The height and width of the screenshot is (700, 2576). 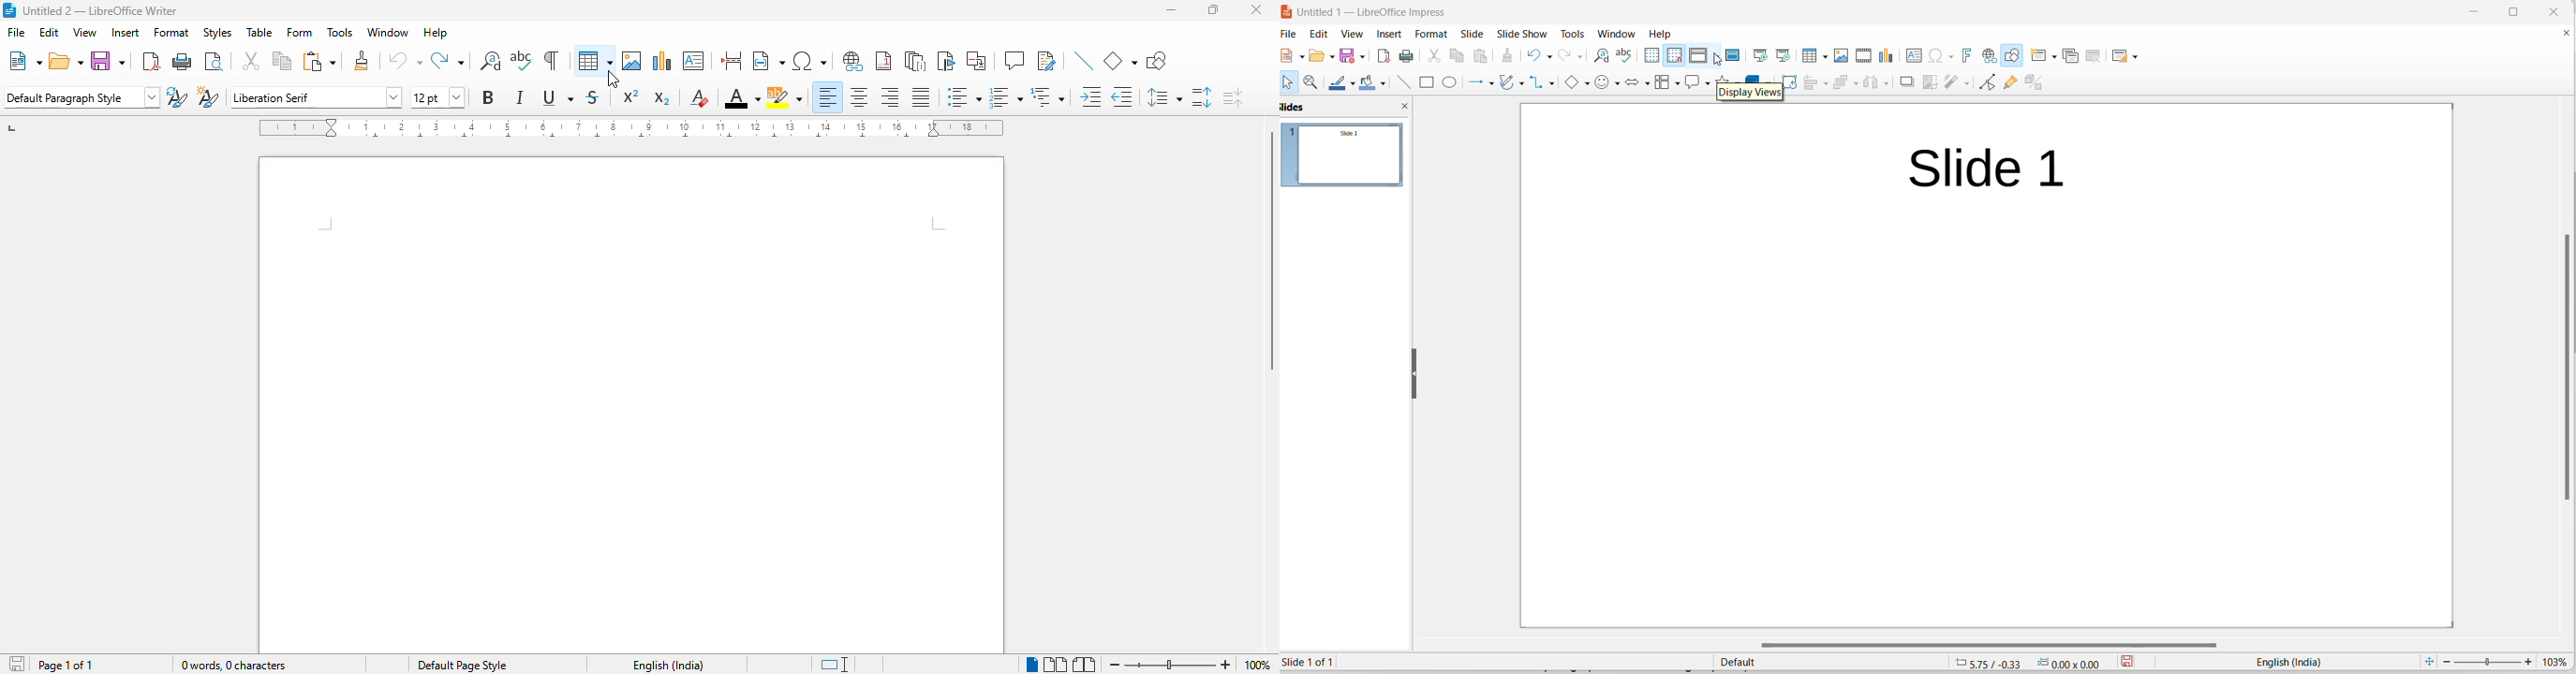 What do you see at coordinates (2488, 661) in the screenshot?
I see `zoom slider` at bounding box center [2488, 661].